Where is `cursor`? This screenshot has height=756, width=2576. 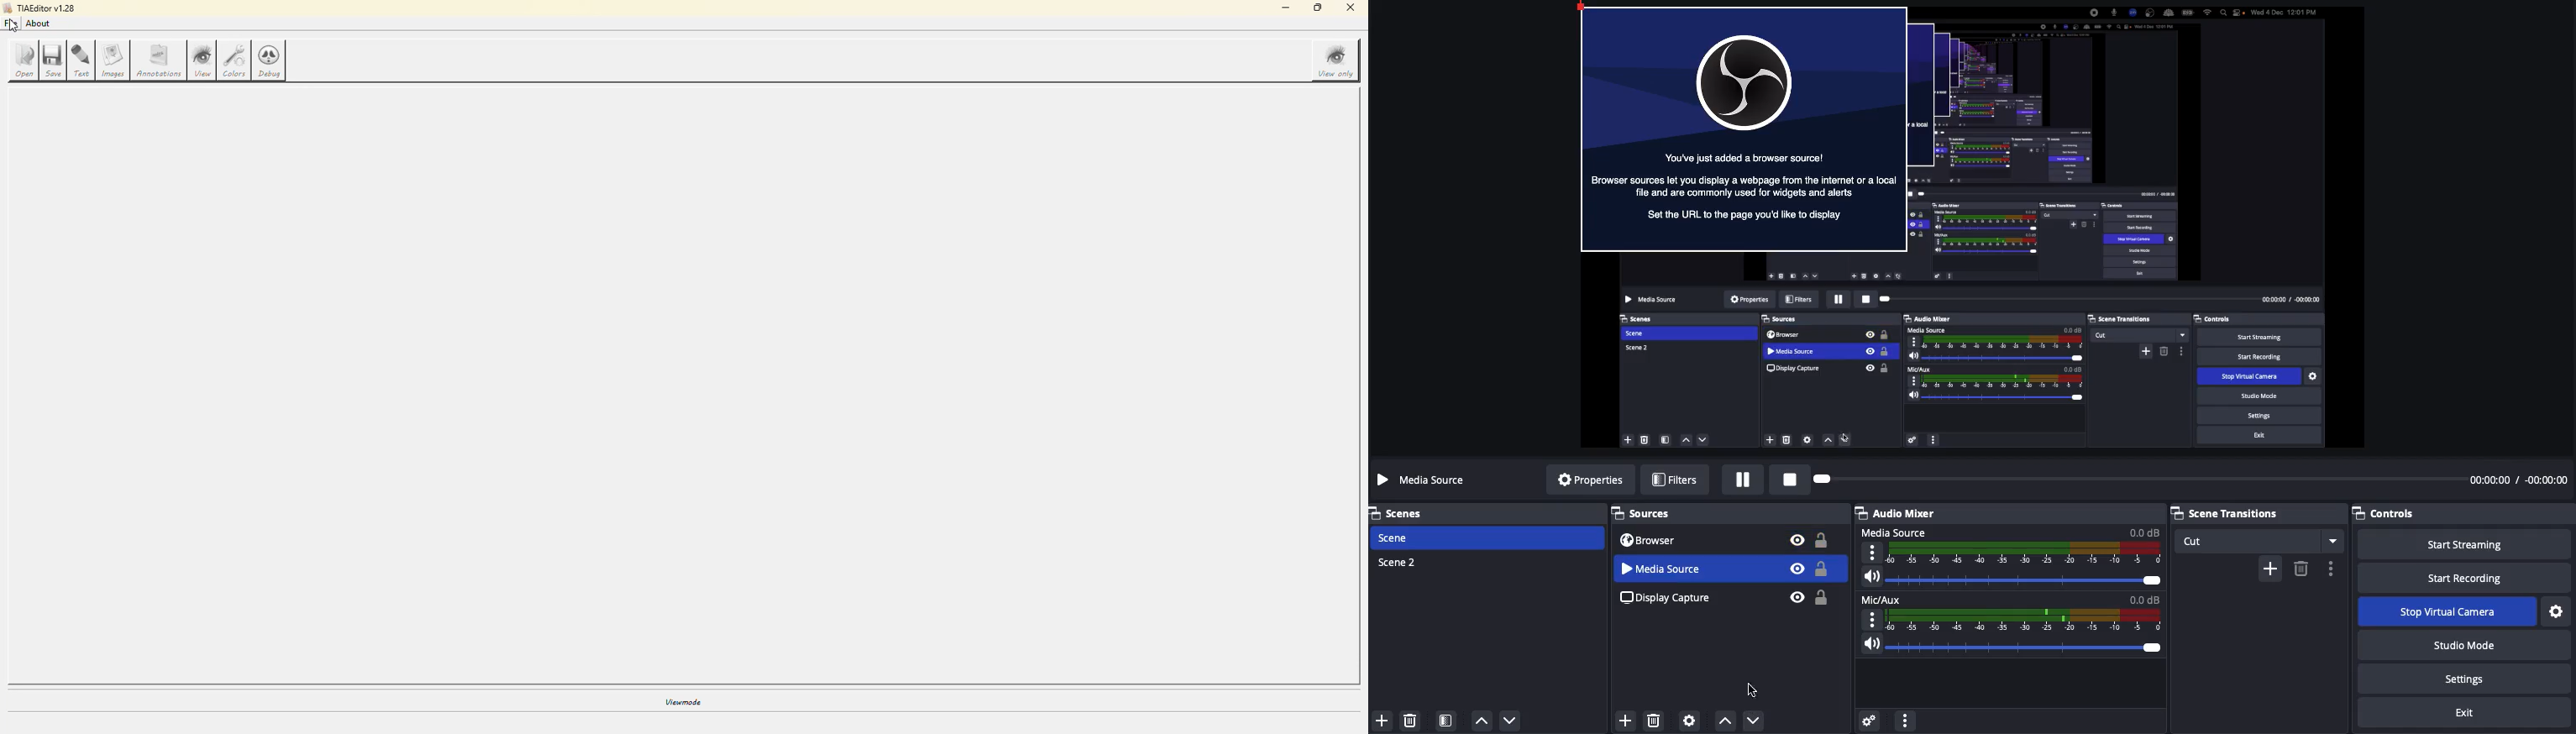 cursor is located at coordinates (11, 28).